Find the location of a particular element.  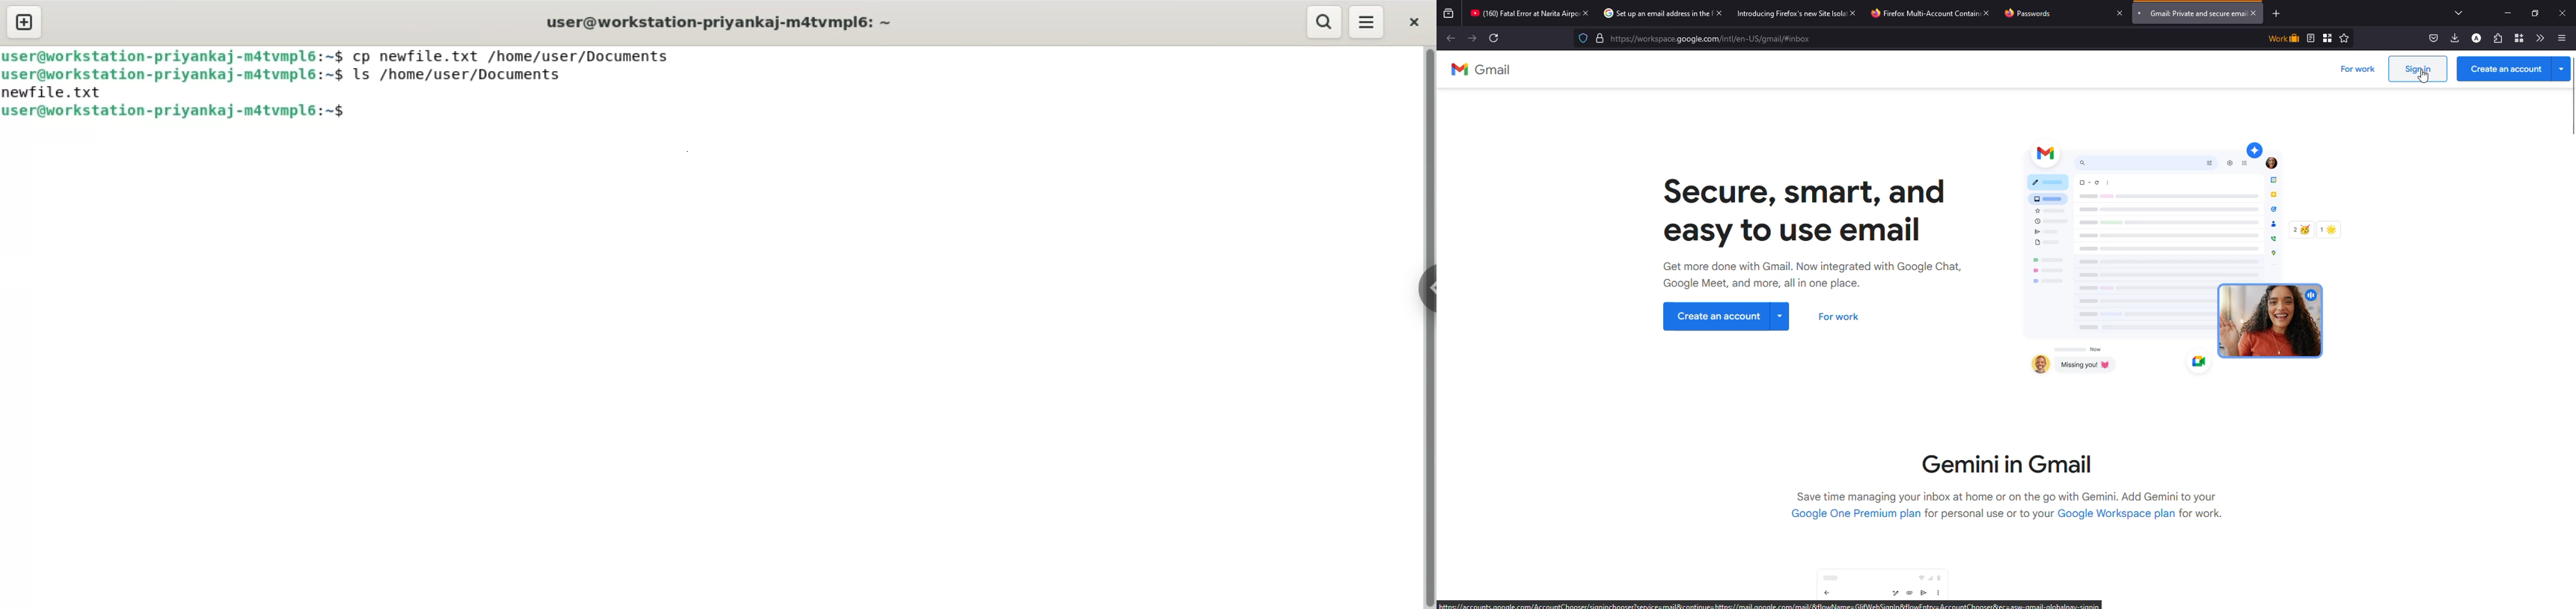

downloads is located at coordinates (2453, 38).